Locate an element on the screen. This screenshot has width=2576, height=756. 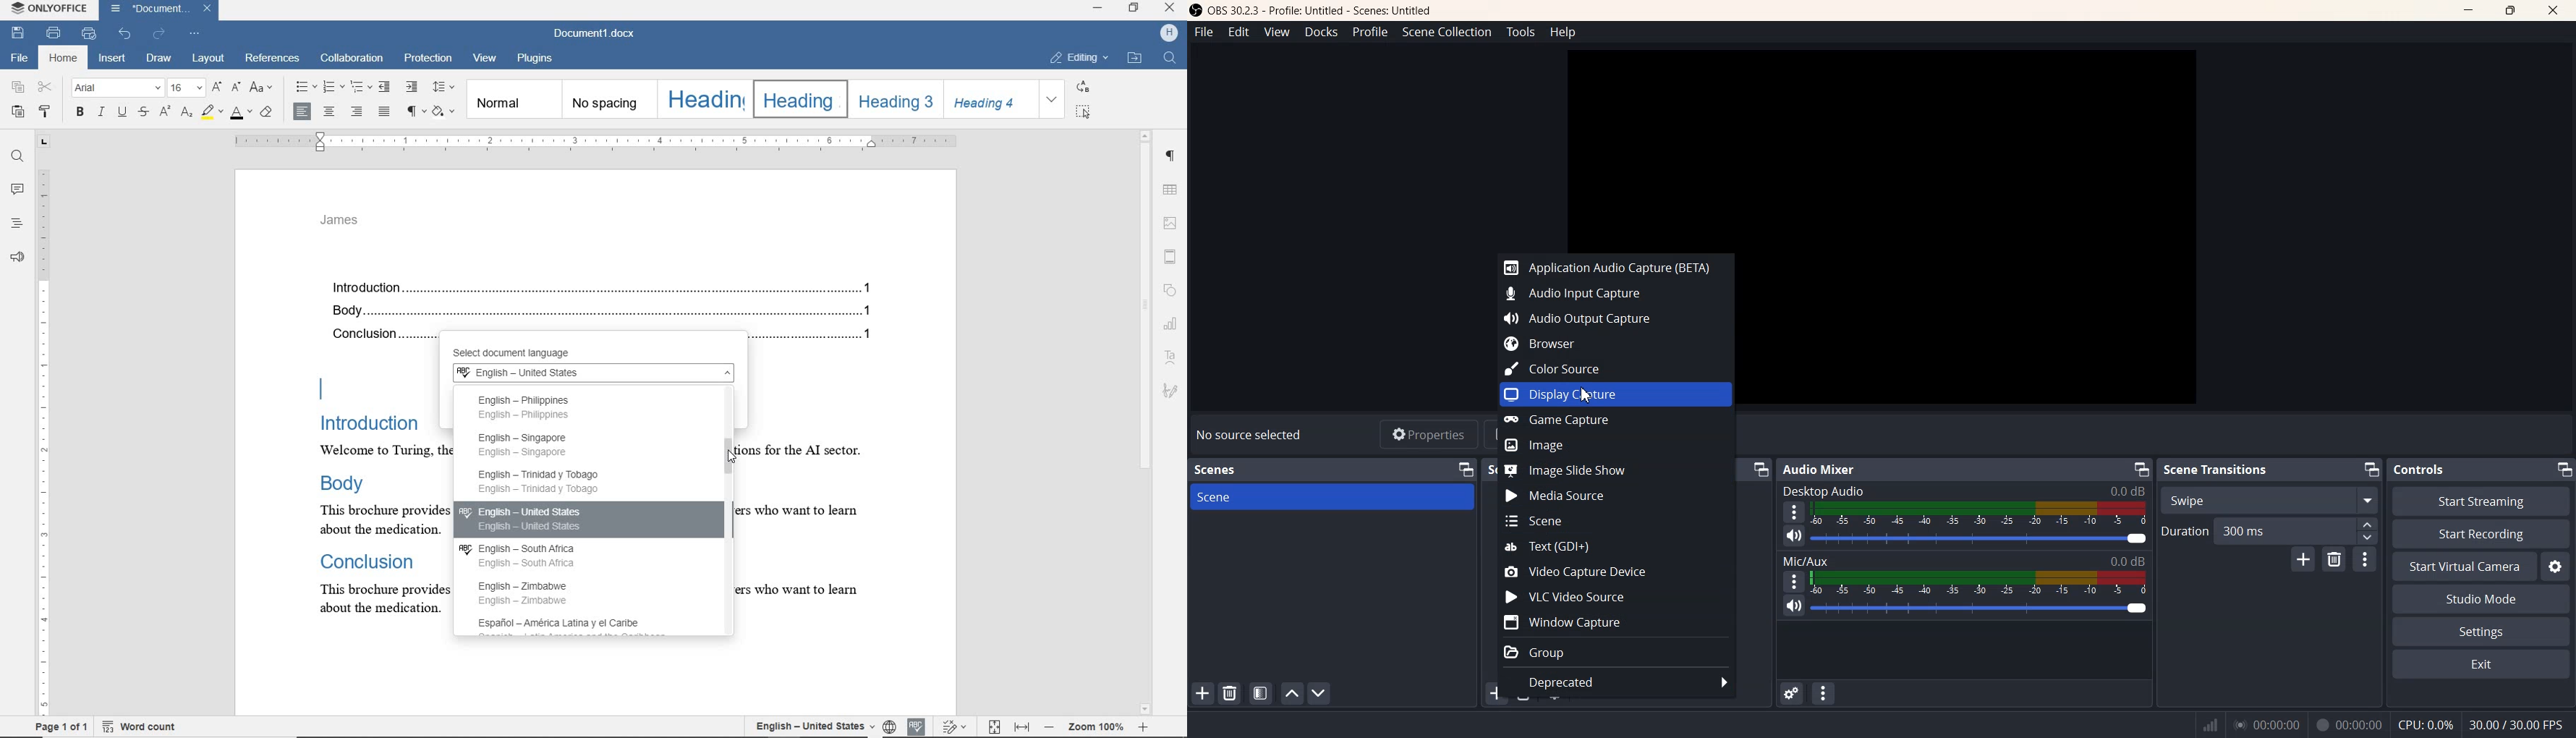
font is located at coordinates (118, 88).